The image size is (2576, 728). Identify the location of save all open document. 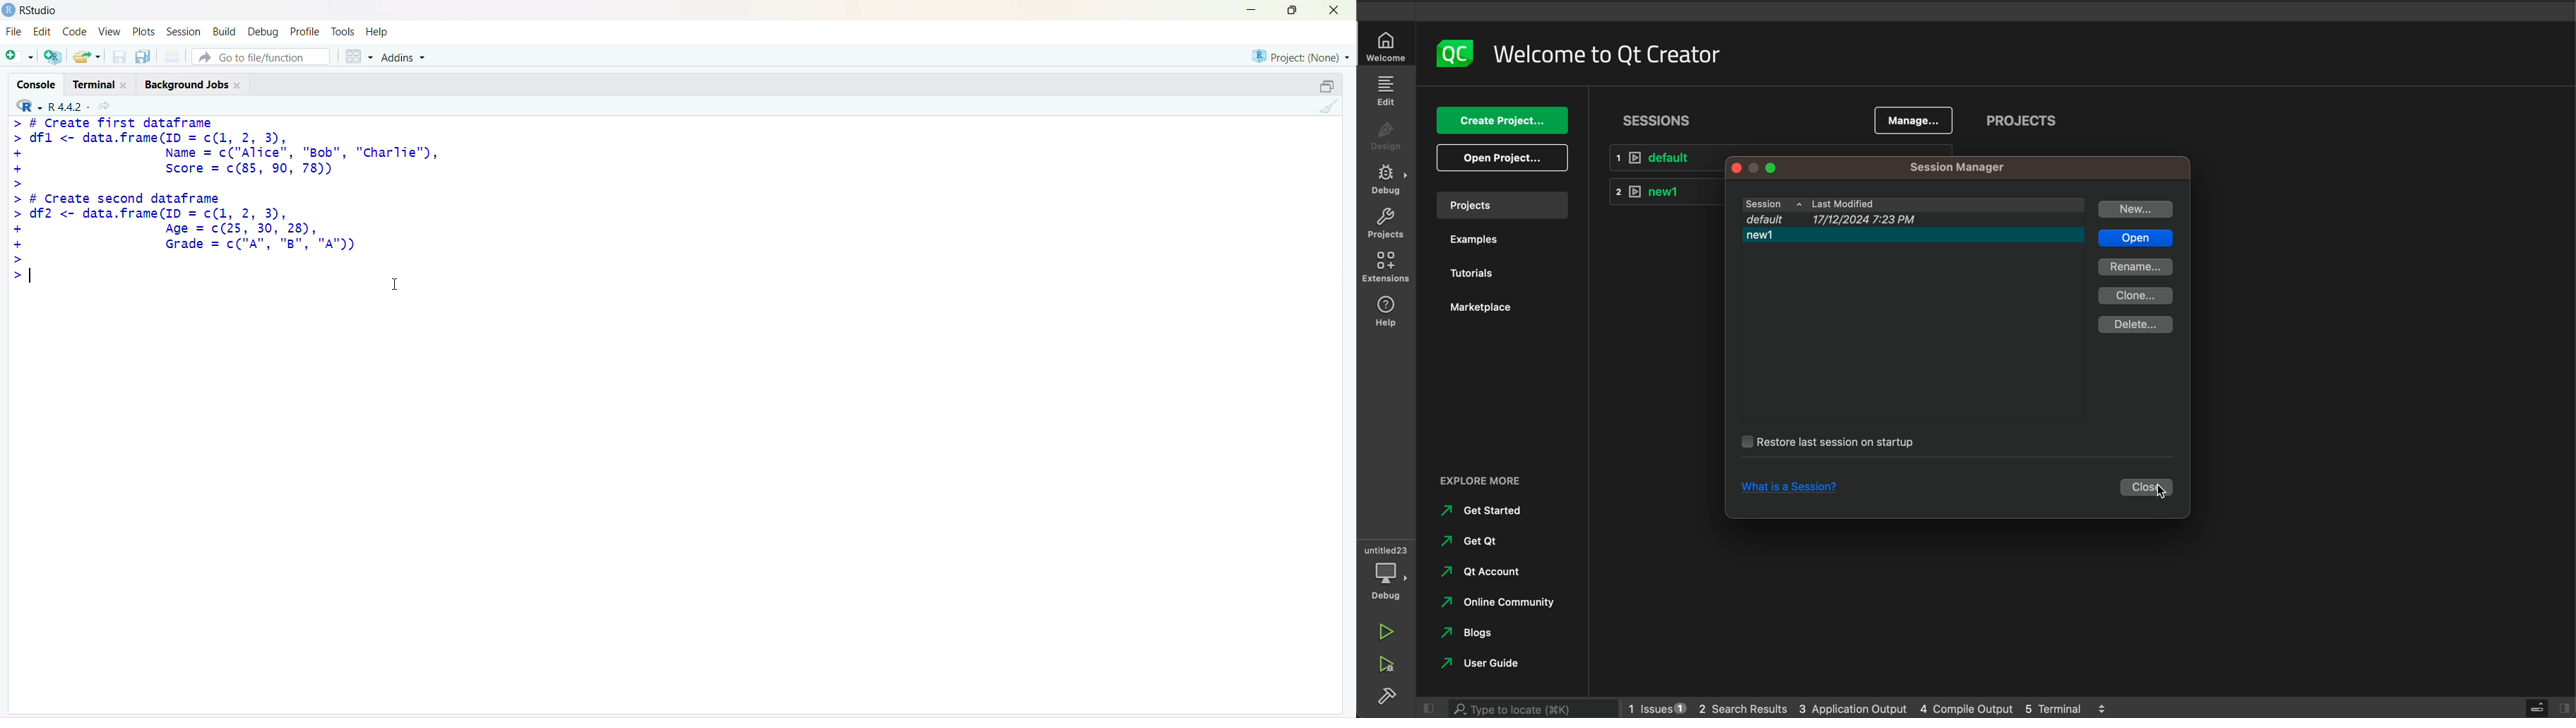
(144, 57).